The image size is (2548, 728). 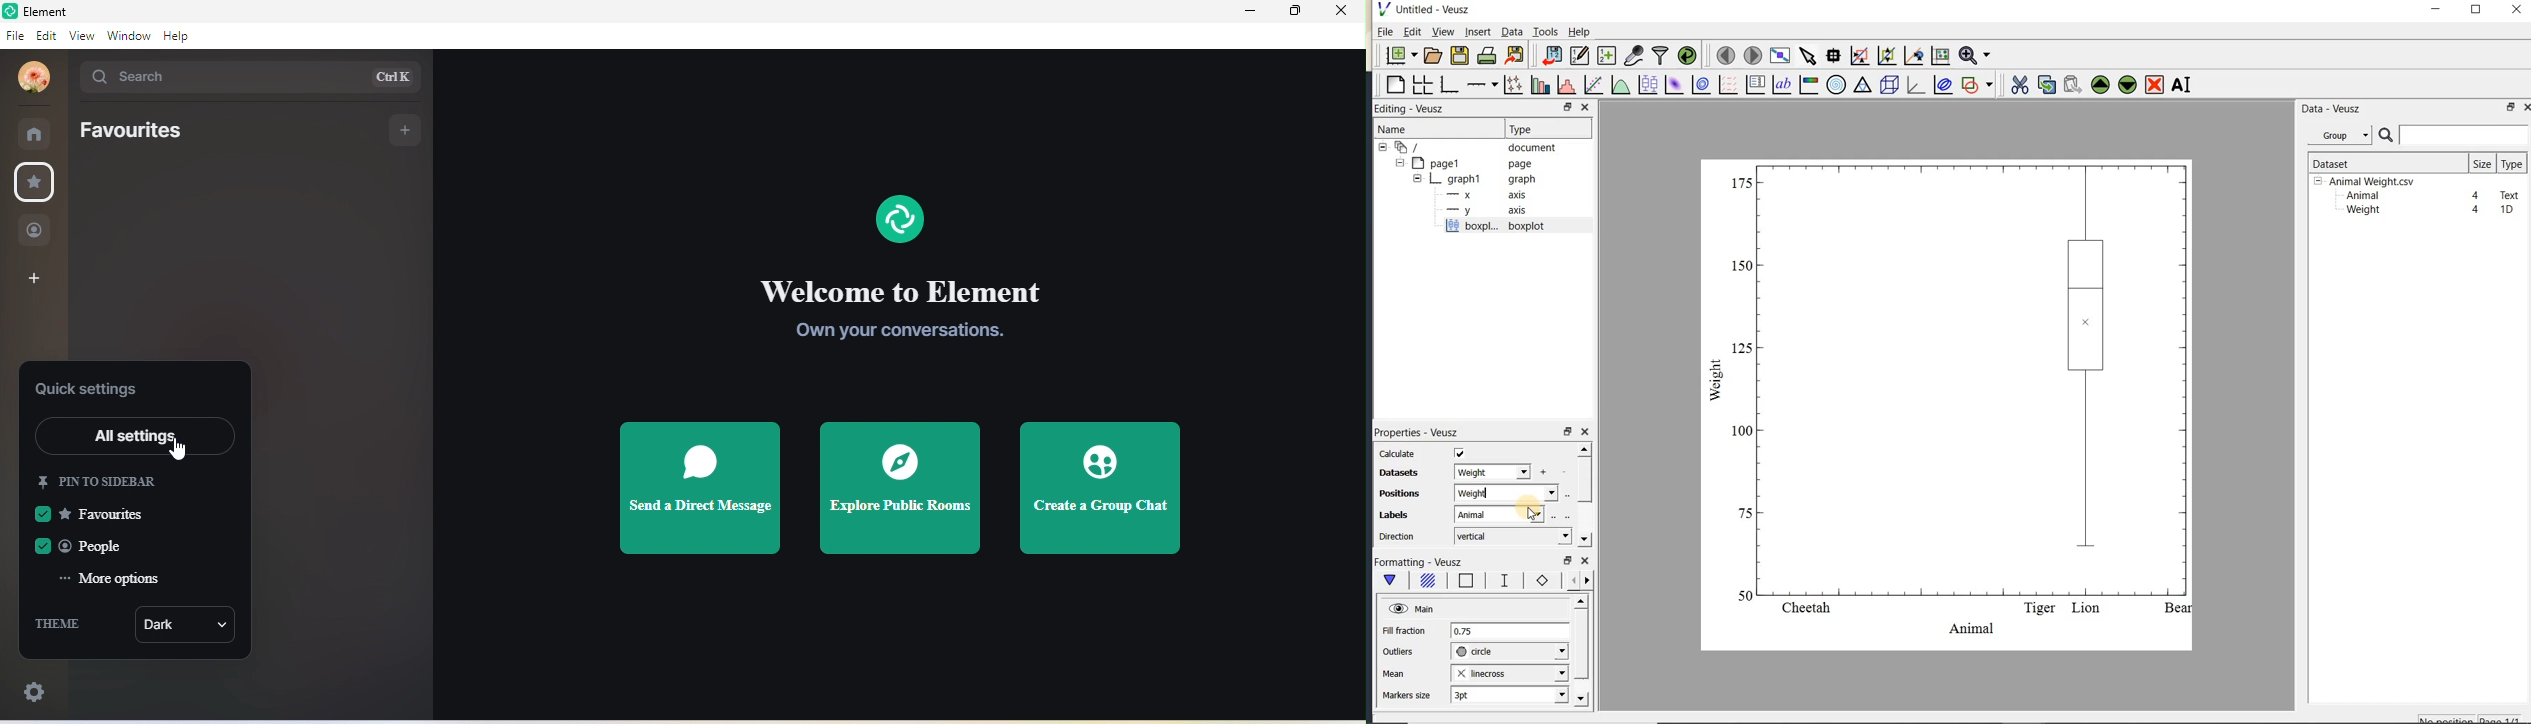 What do you see at coordinates (900, 217) in the screenshot?
I see `element logo` at bounding box center [900, 217].